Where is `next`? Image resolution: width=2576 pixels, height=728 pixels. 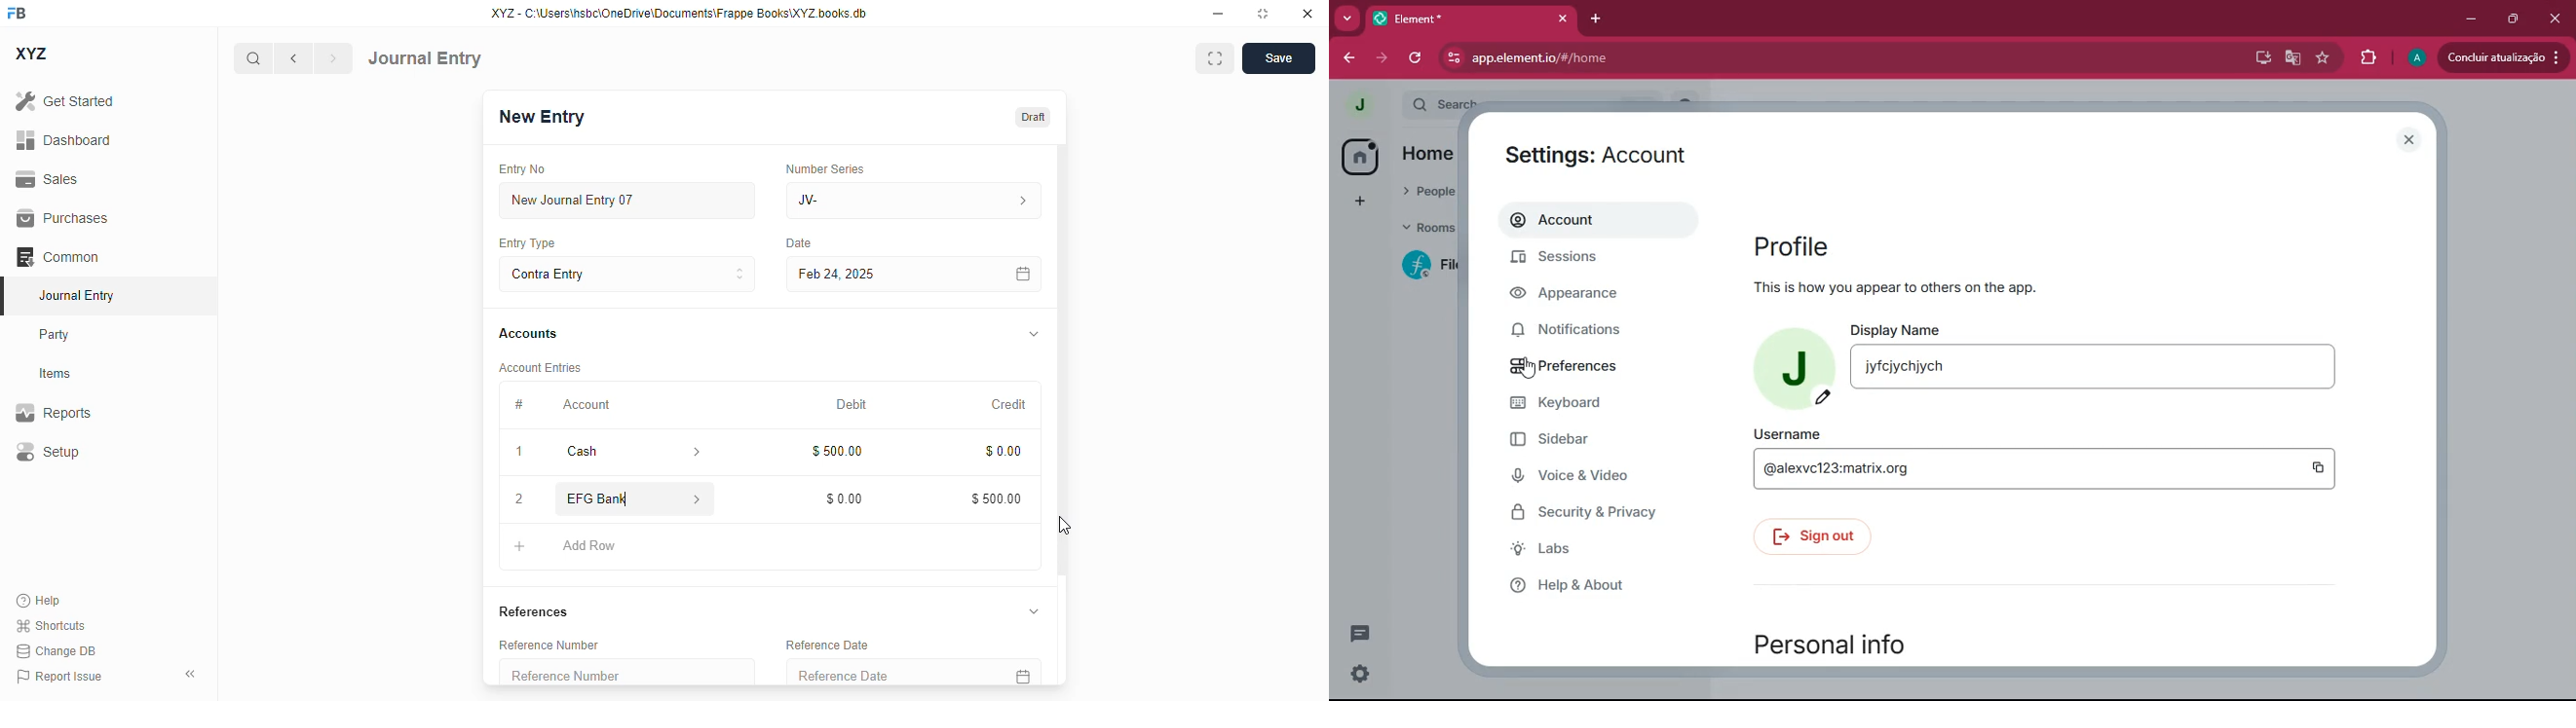 next is located at coordinates (334, 58).